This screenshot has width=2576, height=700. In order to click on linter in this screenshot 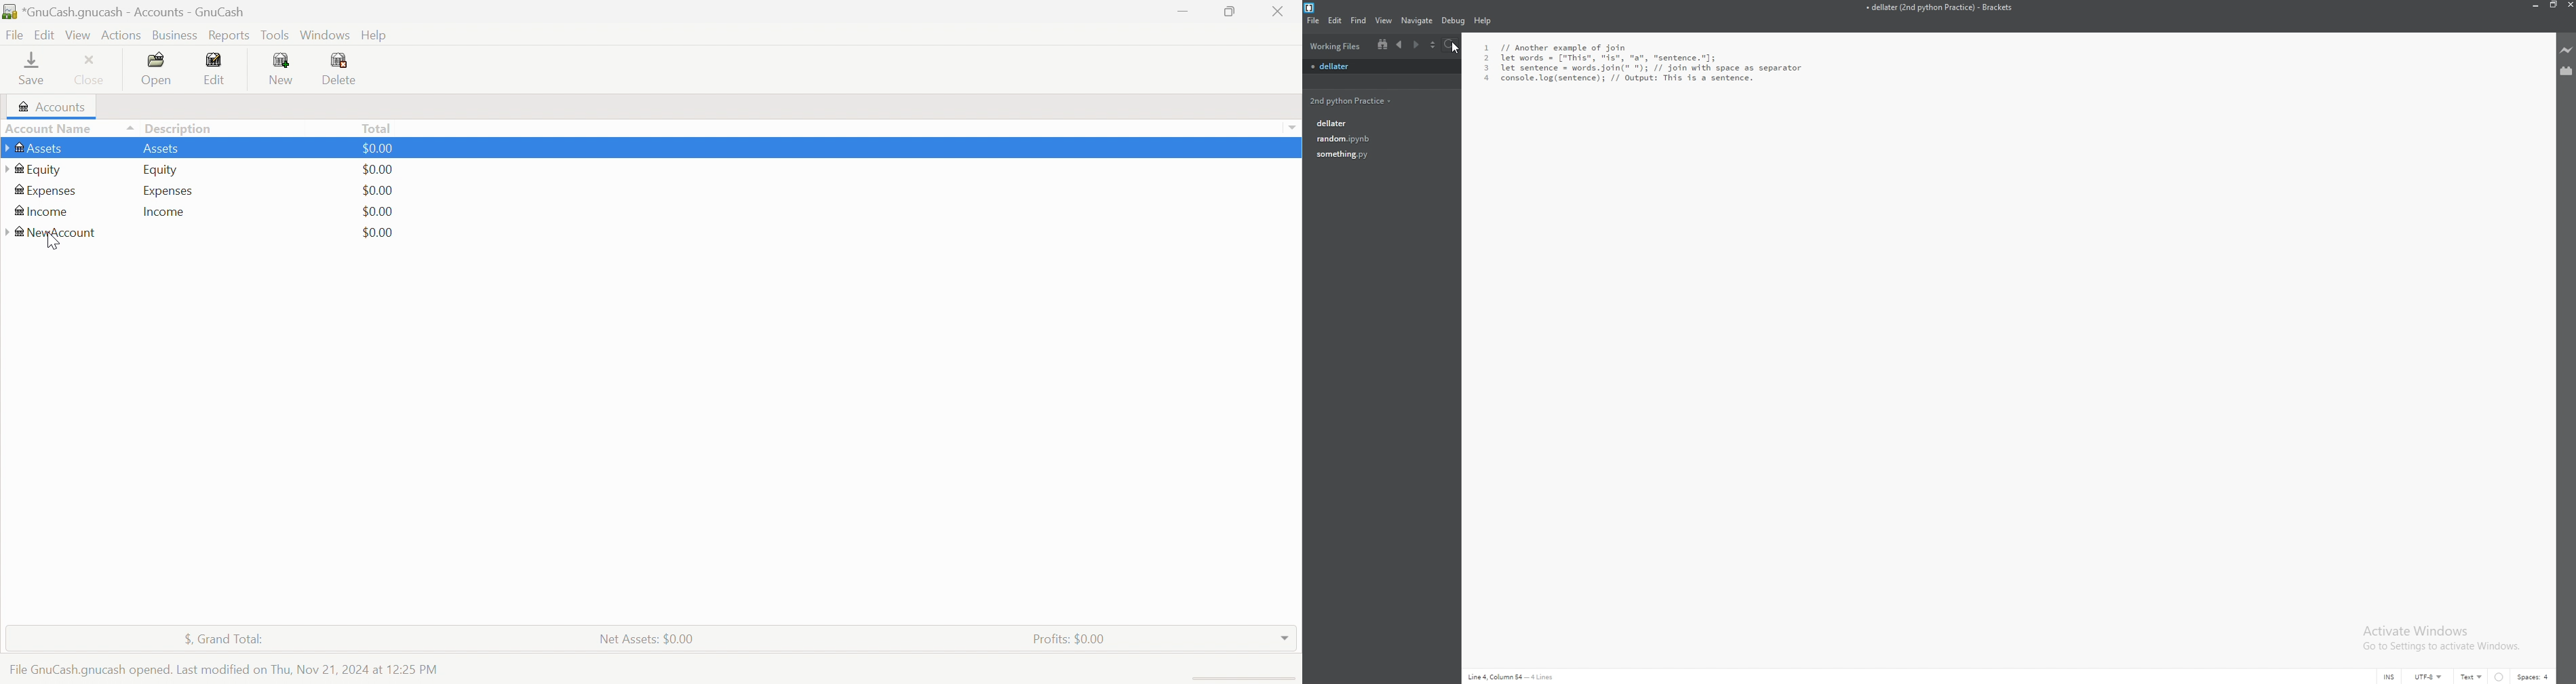, I will do `click(2500, 677)`.